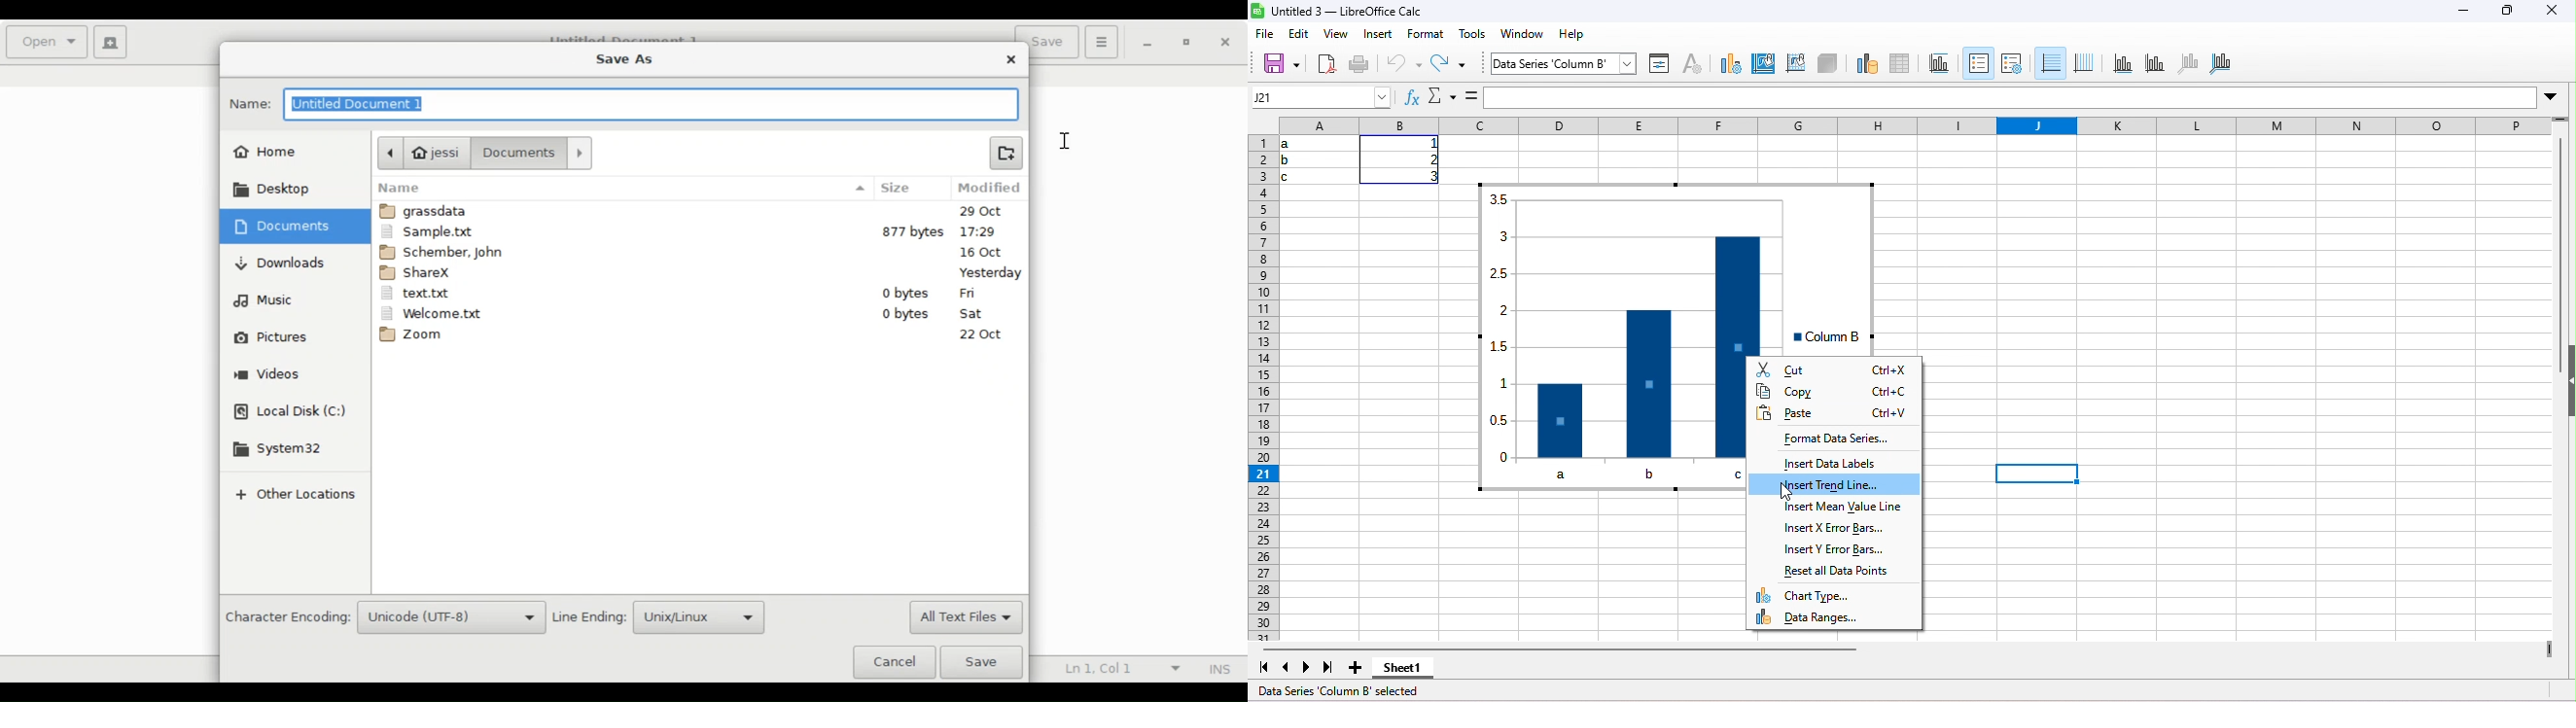 Image resolution: width=2576 pixels, height=728 pixels. I want to click on insert, so click(1379, 36).